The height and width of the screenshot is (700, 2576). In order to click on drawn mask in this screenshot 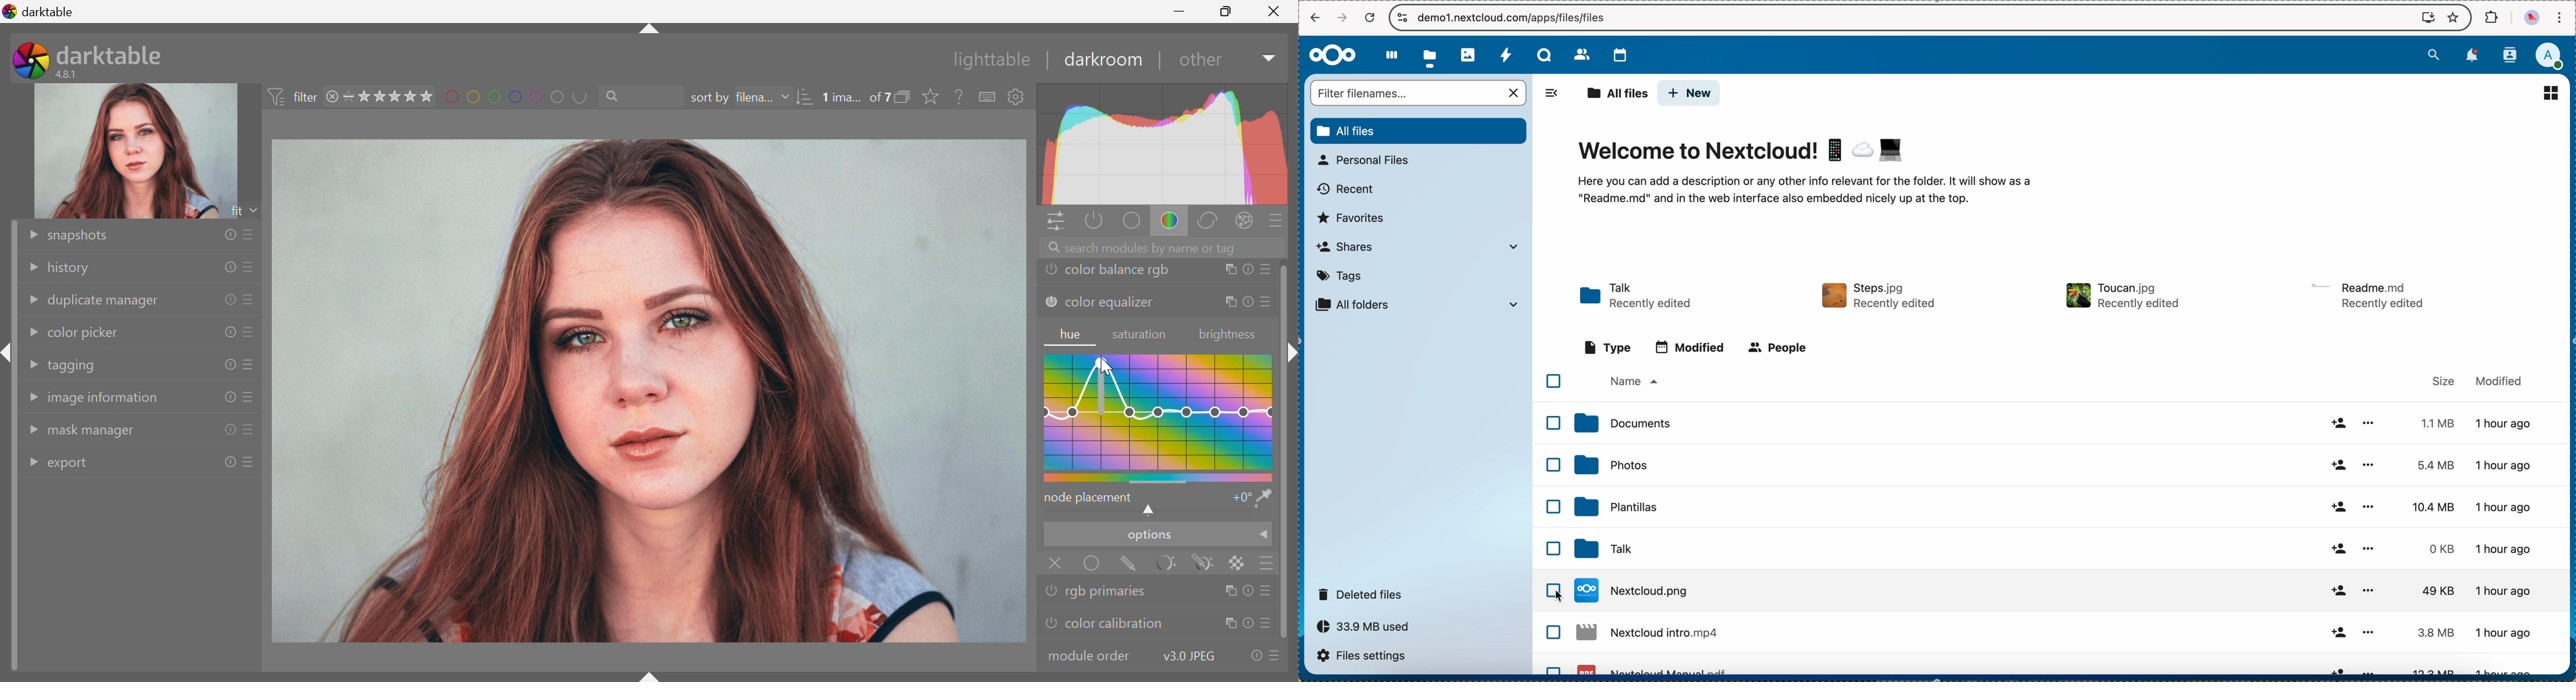, I will do `click(1132, 565)`.